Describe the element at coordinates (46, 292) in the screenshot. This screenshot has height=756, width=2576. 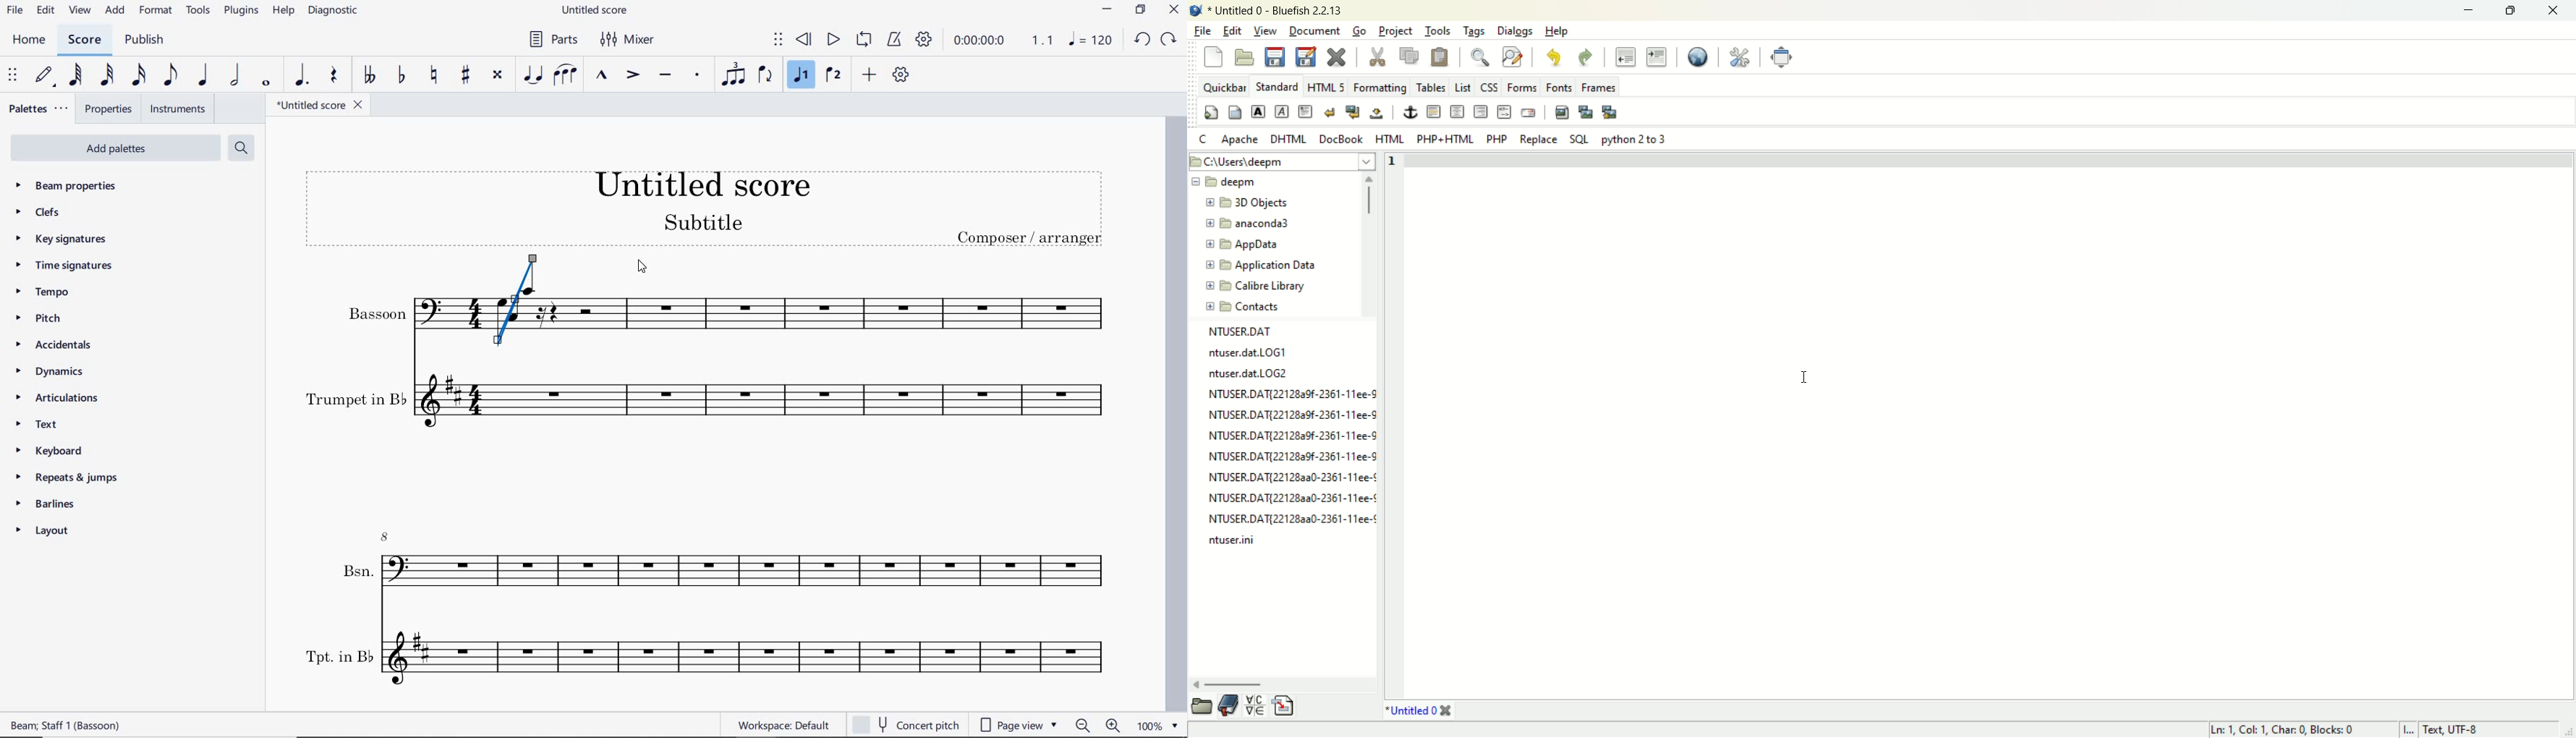
I see `tempo` at that location.